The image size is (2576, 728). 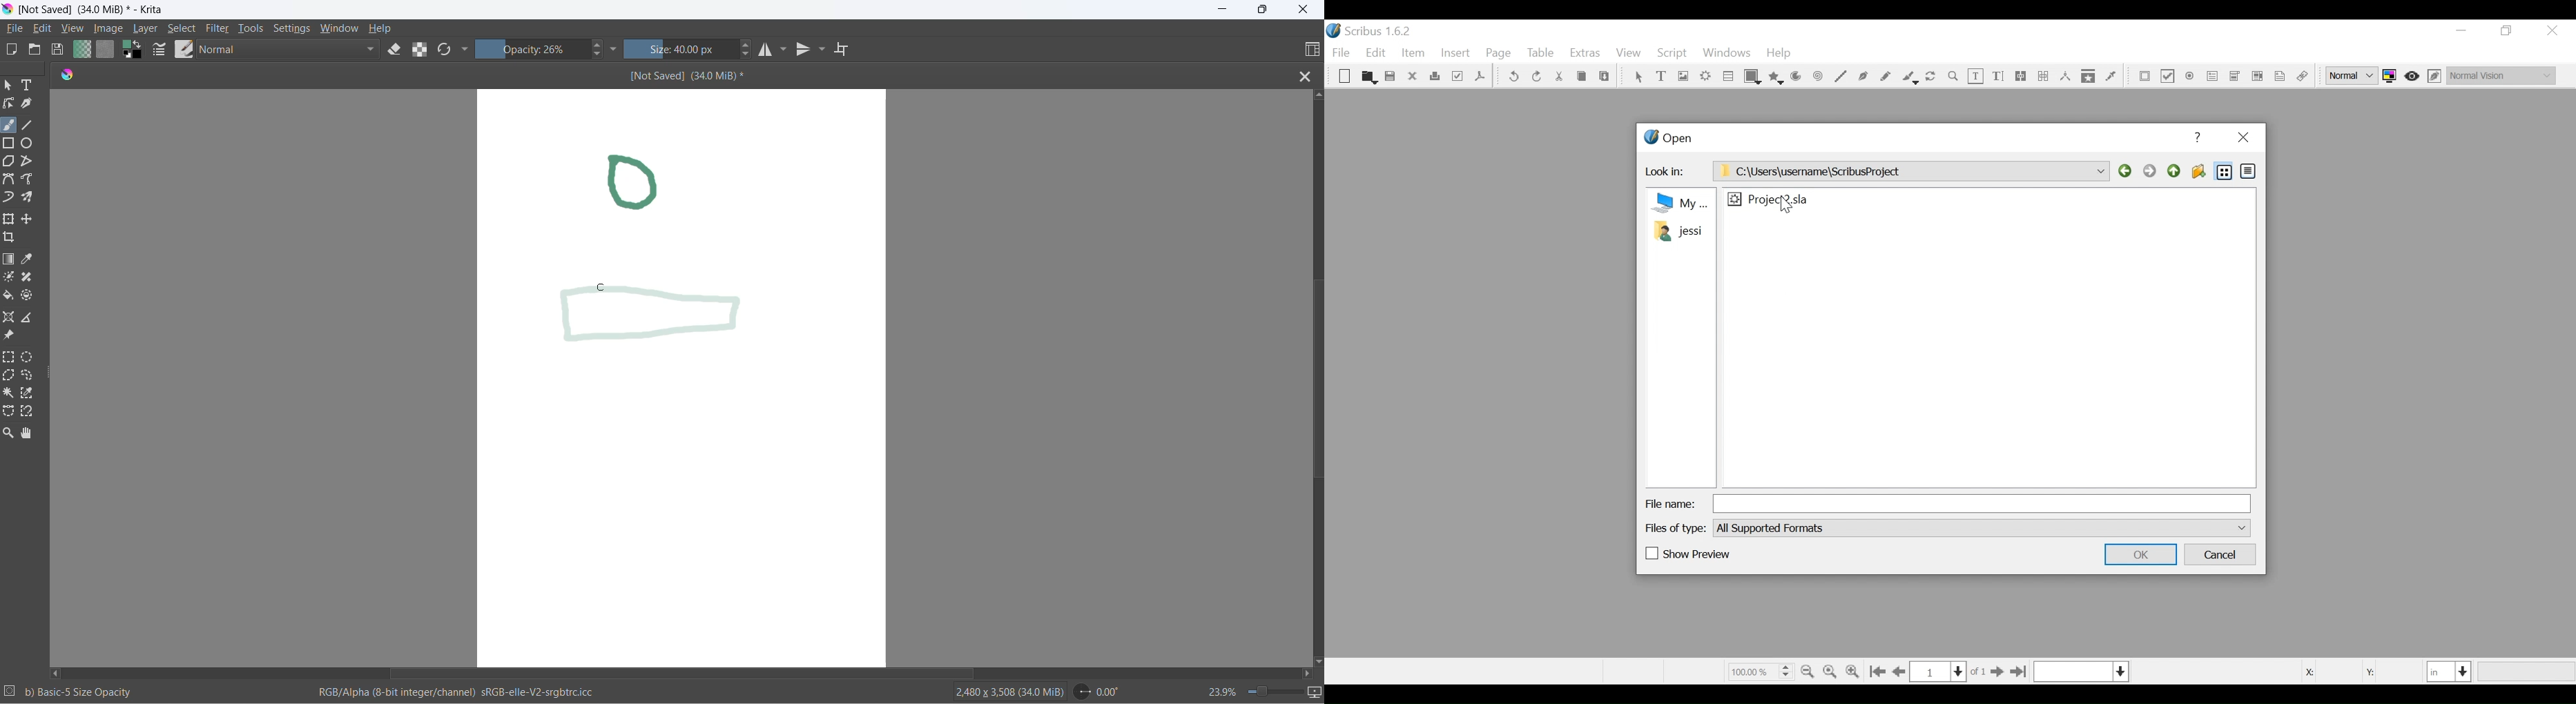 What do you see at coordinates (1670, 173) in the screenshot?
I see `Look in` at bounding box center [1670, 173].